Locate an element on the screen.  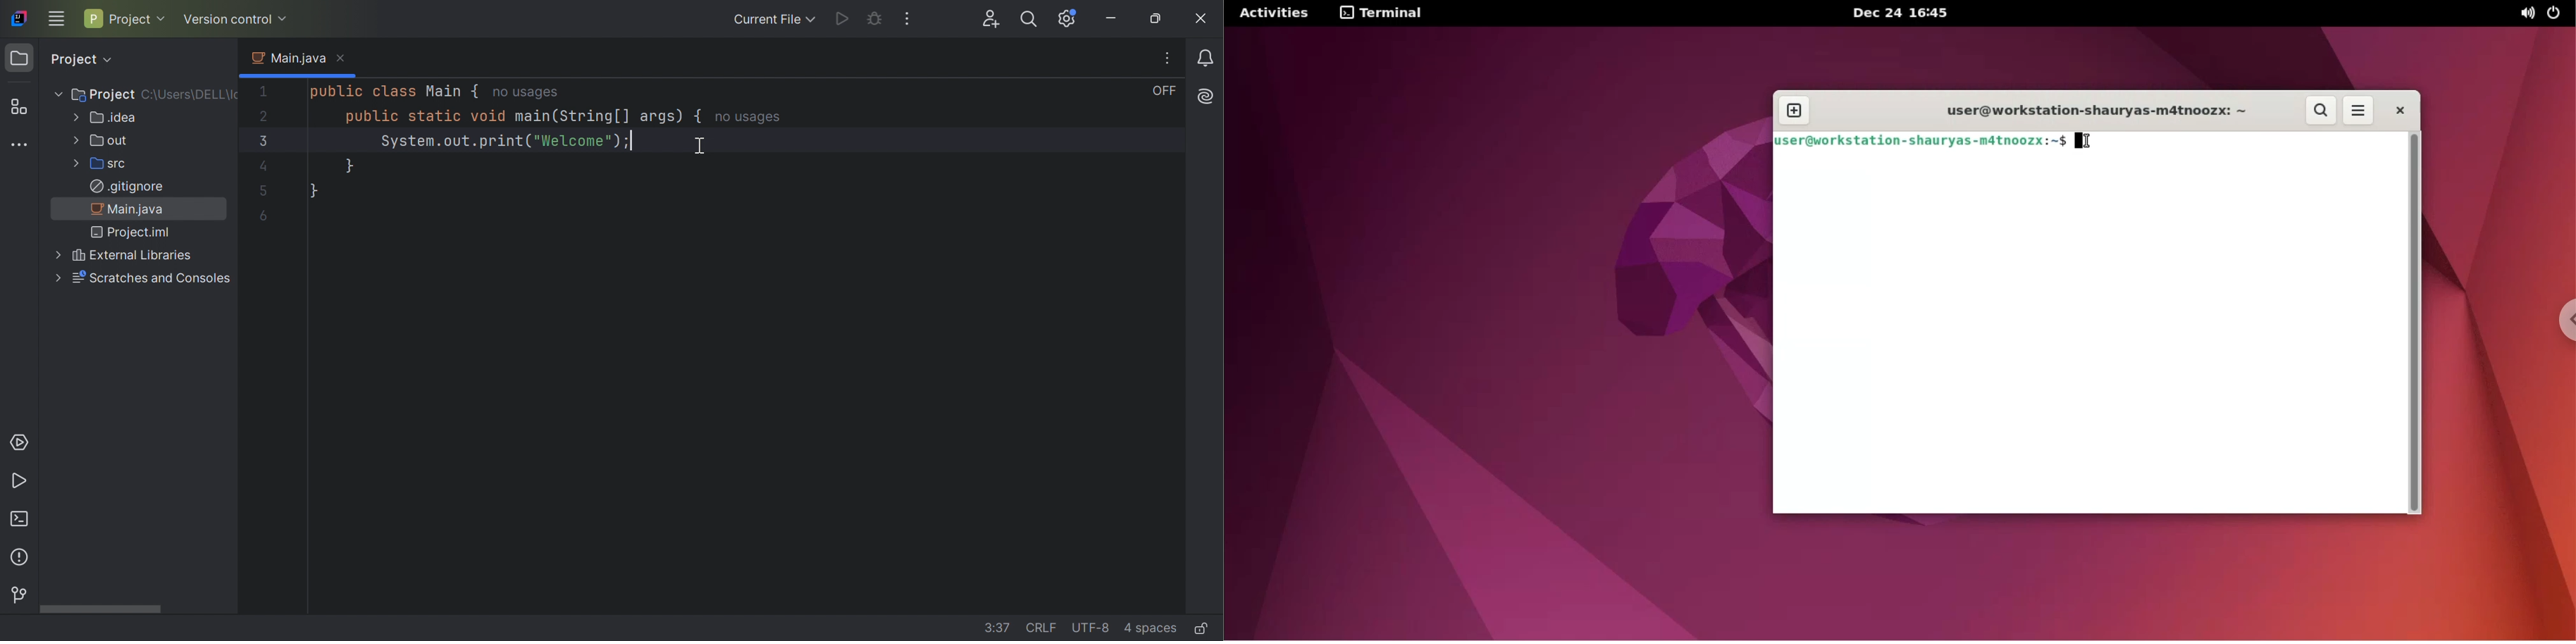
Restore down is located at coordinates (1157, 19).